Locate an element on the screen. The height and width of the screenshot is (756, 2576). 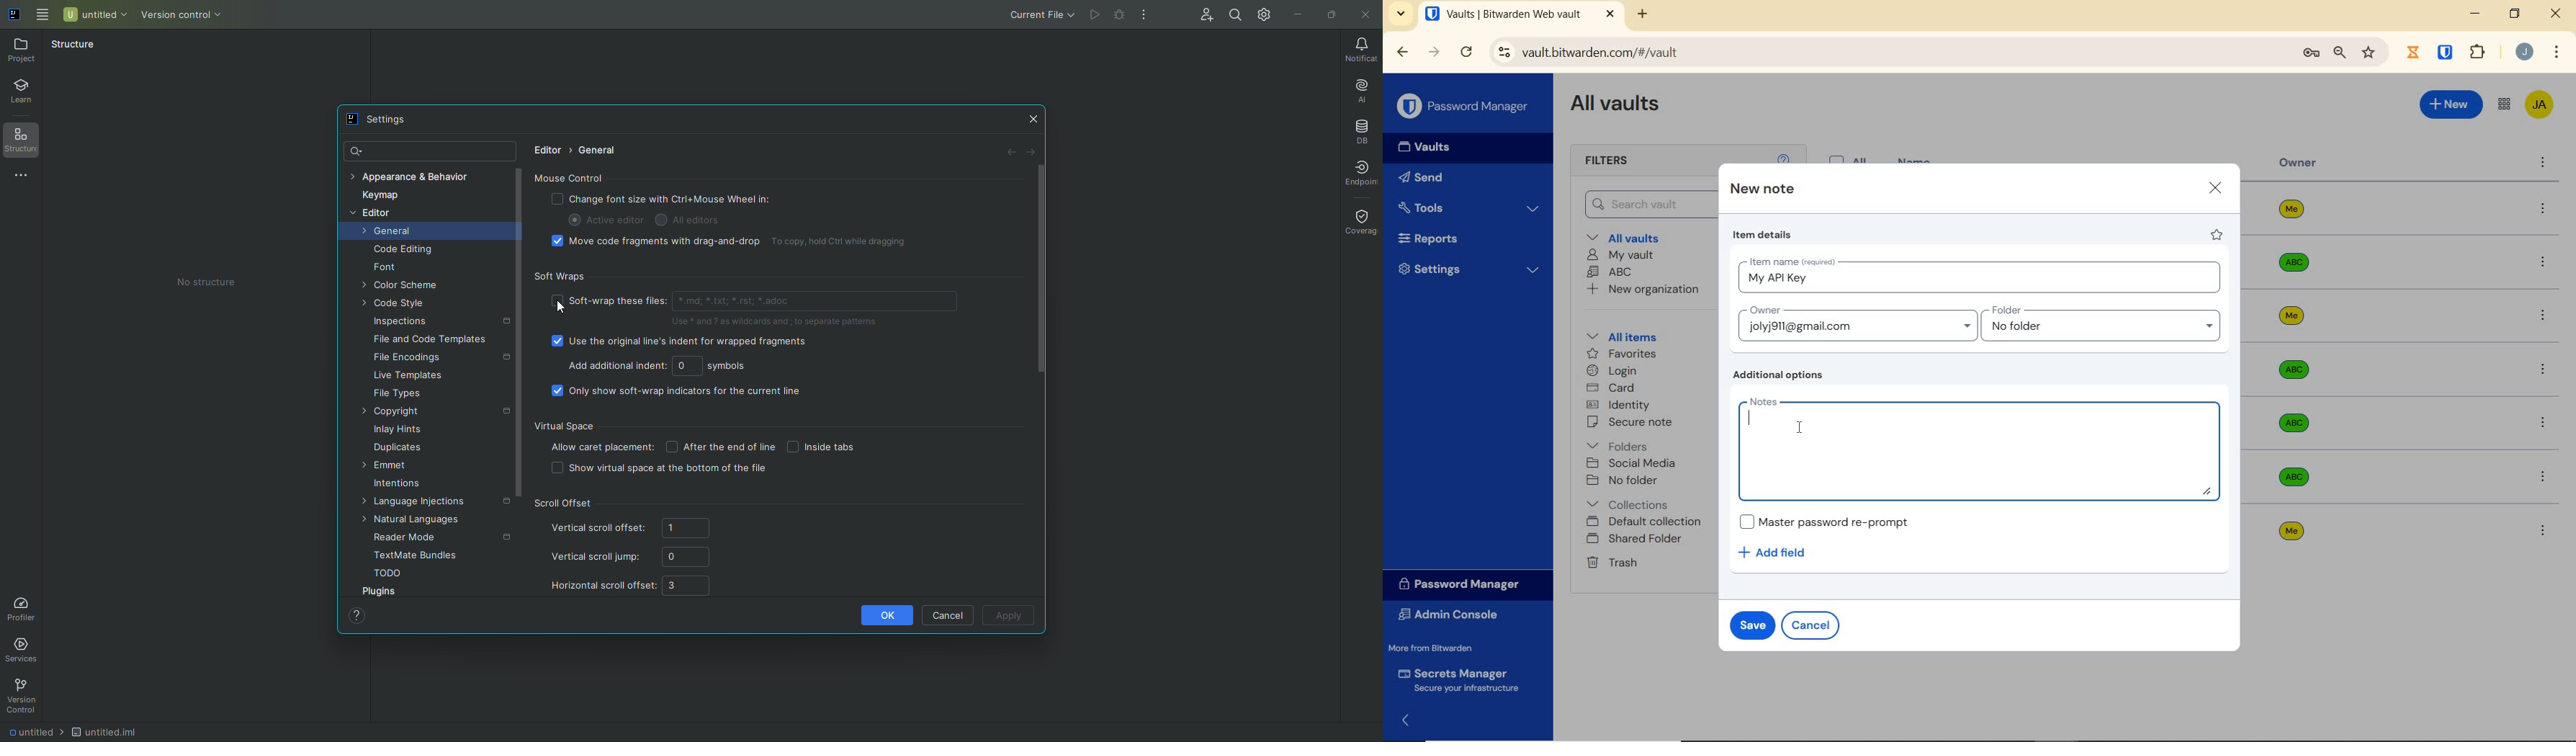
card is located at coordinates (1613, 388).